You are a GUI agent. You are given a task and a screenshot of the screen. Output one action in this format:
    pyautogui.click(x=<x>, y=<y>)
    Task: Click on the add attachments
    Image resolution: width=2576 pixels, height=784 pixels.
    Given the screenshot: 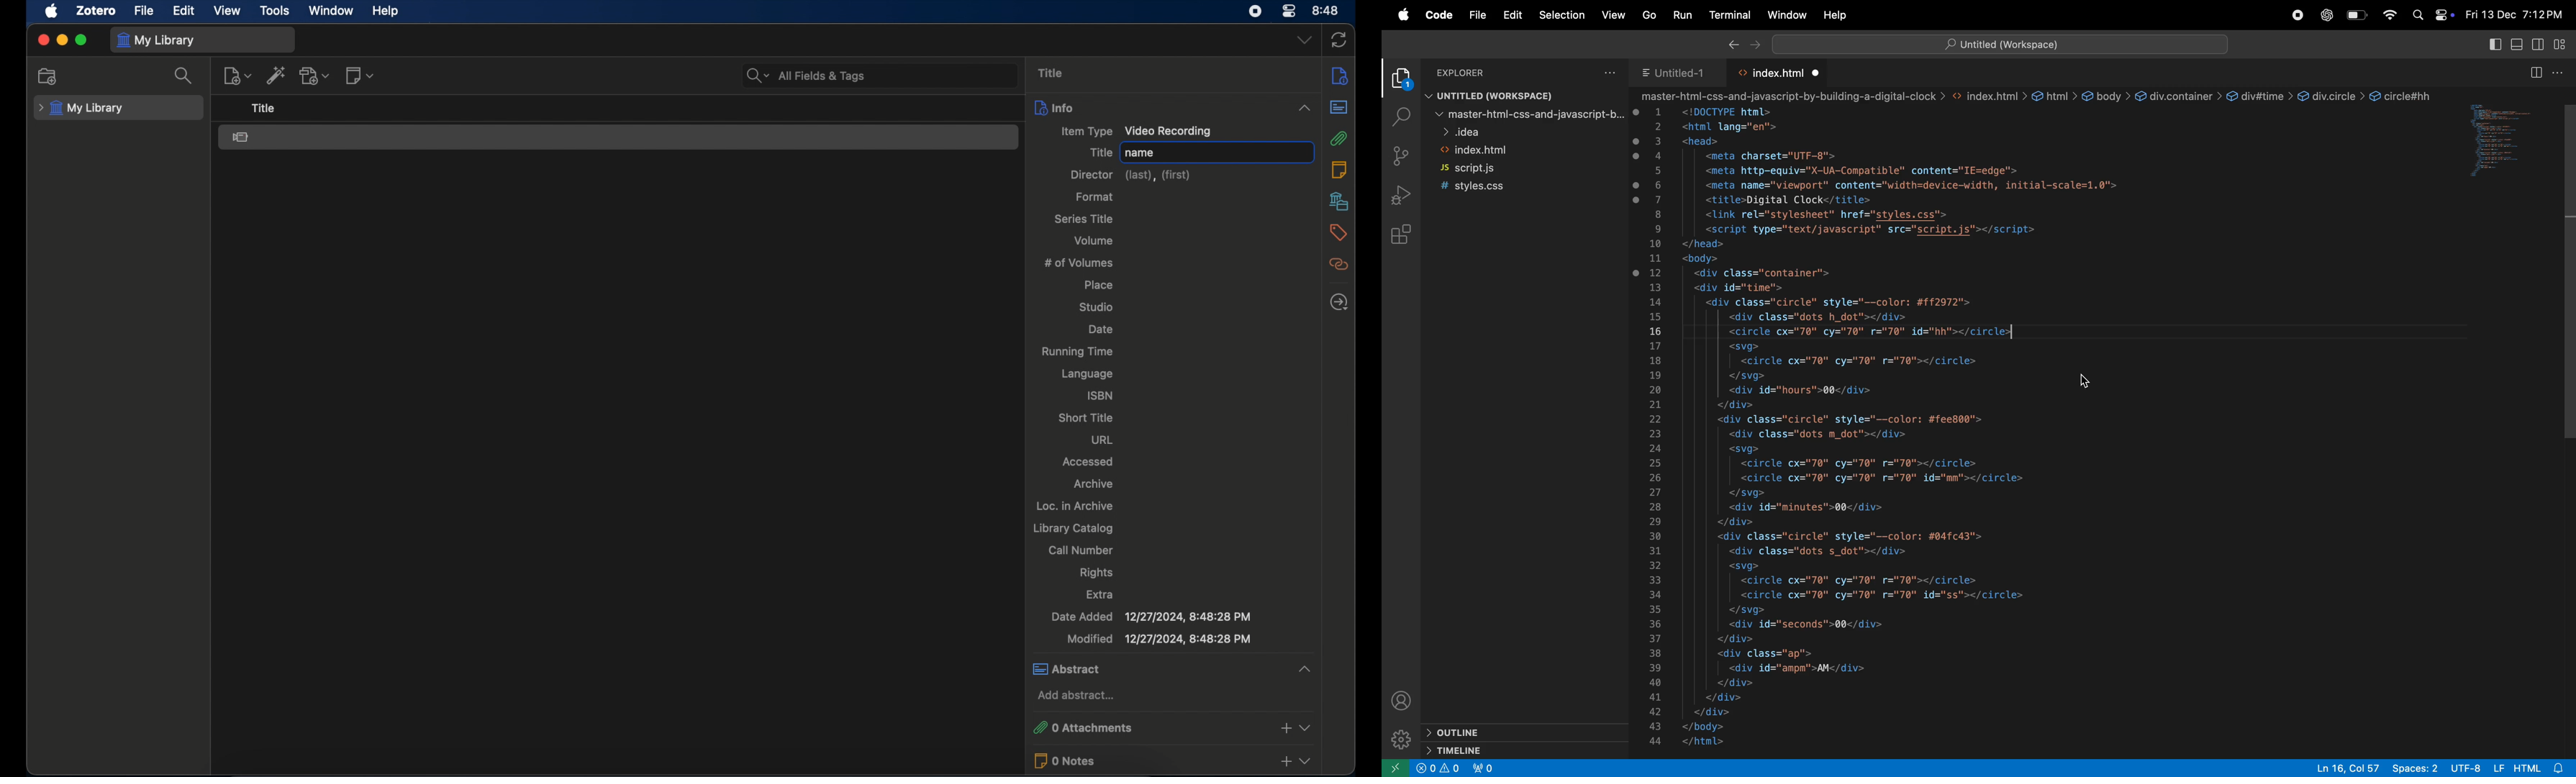 What is the action you would take?
    pyautogui.click(x=1285, y=727)
    